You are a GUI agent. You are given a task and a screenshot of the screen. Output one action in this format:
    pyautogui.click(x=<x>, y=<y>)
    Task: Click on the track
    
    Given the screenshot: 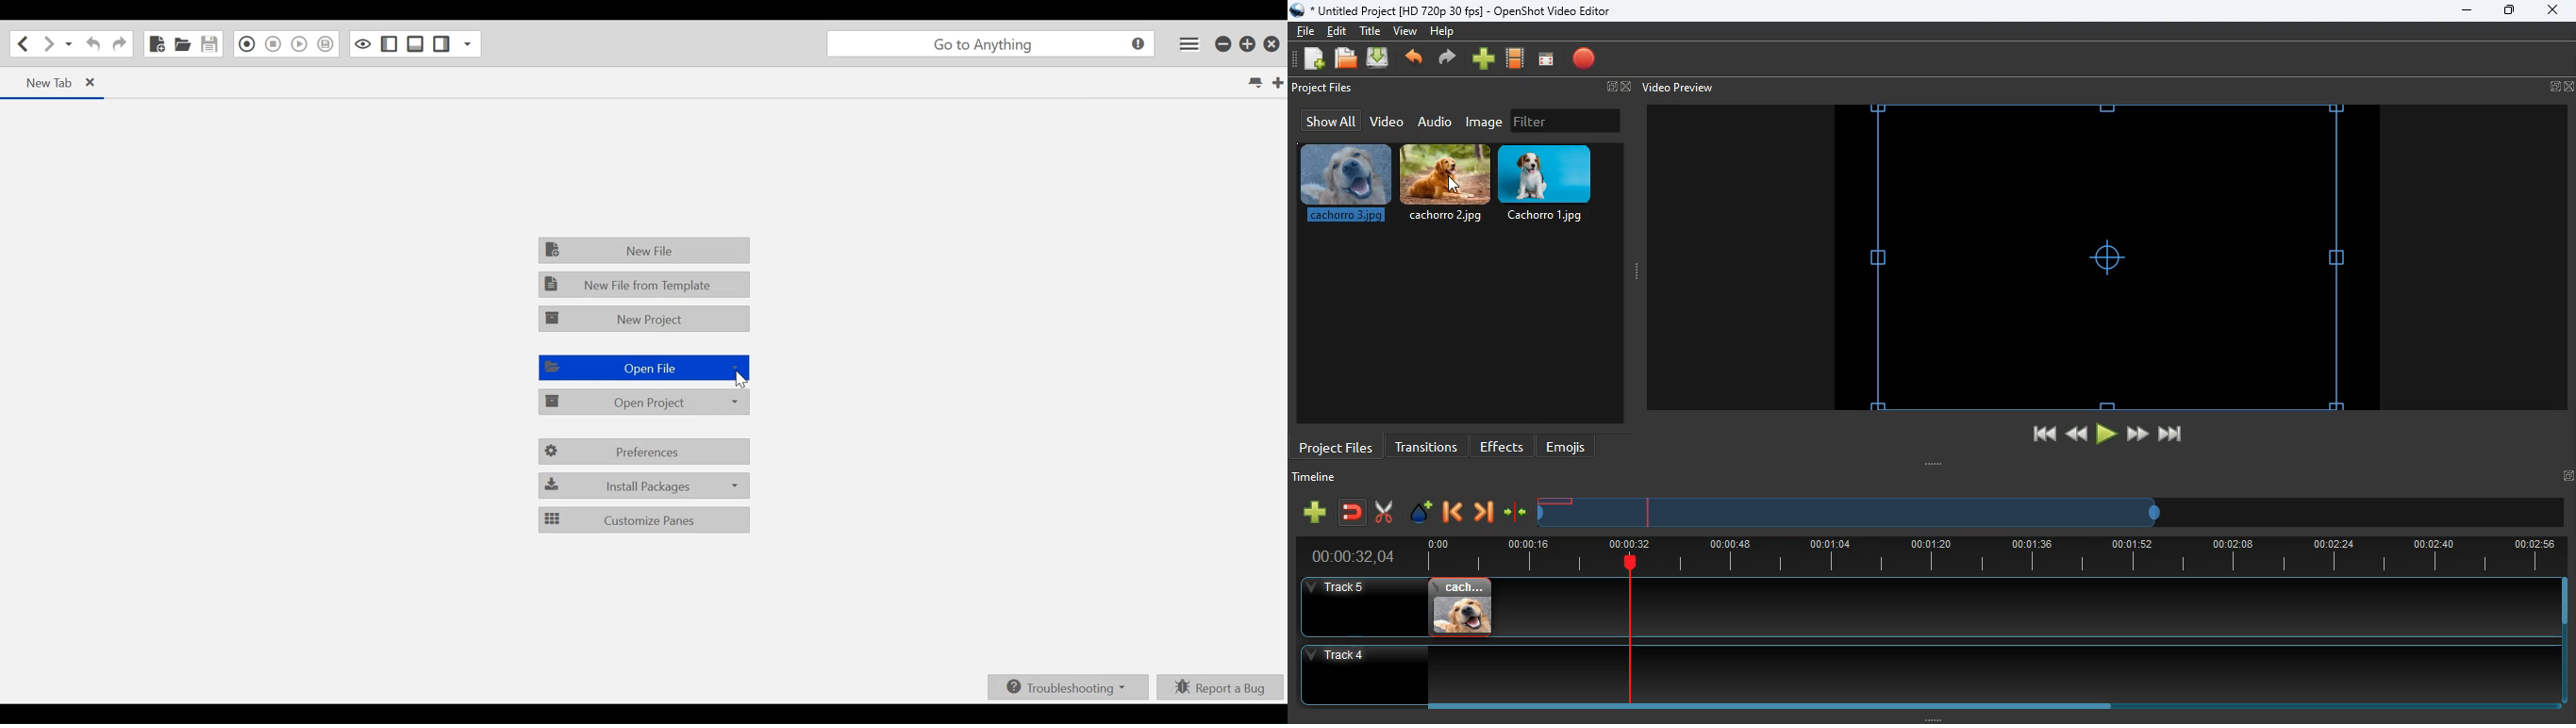 What is the action you would take?
    pyautogui.click(x=2003, y=607)
    